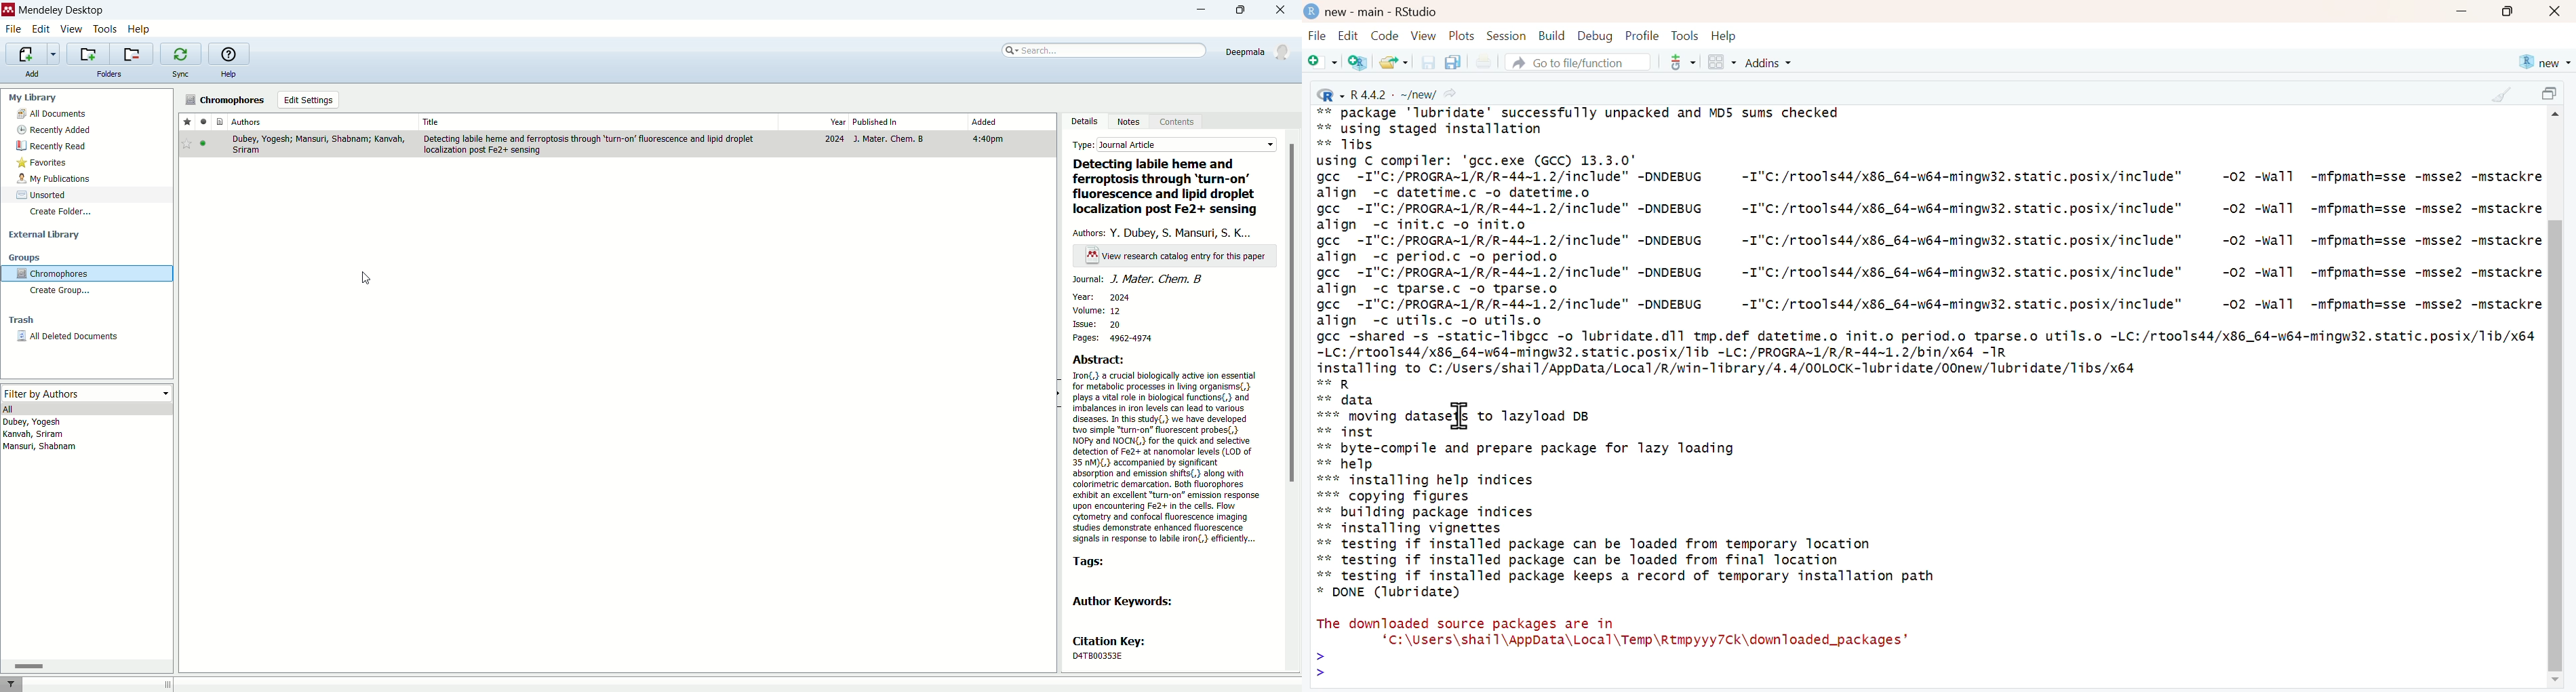 The width and height of the screenshot is (2576, 700). What do you see at coordinates (1167, 448) in the screenshot?
I see `Abstract:

Tron{,} a crucial biologically active ion essential
for metabolic processes in ving organisms{,}
plays a vital role in biological functions(,} and
imbalances in iron levels can lead to various
diseases. In this study, we have developed
two simple “turn-on” fluorescent probes(,}
NOPy and NOCN{,} for the quick and selective
detection of Fe2+ at nanomolar levels (LOD of
35 M)(,} accompanied by significant
‘absorption and emission shits(,} along with
colorimetric demarcation. Both fluorophores
exhibit an excellent “turn-on” emission response
upon encountering Fe2+ in the cells. Flow
cytometry and confocal fluorescence imaging
studies demonstrate enhanced fluorescence
signals in response to labile iron{,} efficiently...` at bounding box center [1167, 448].